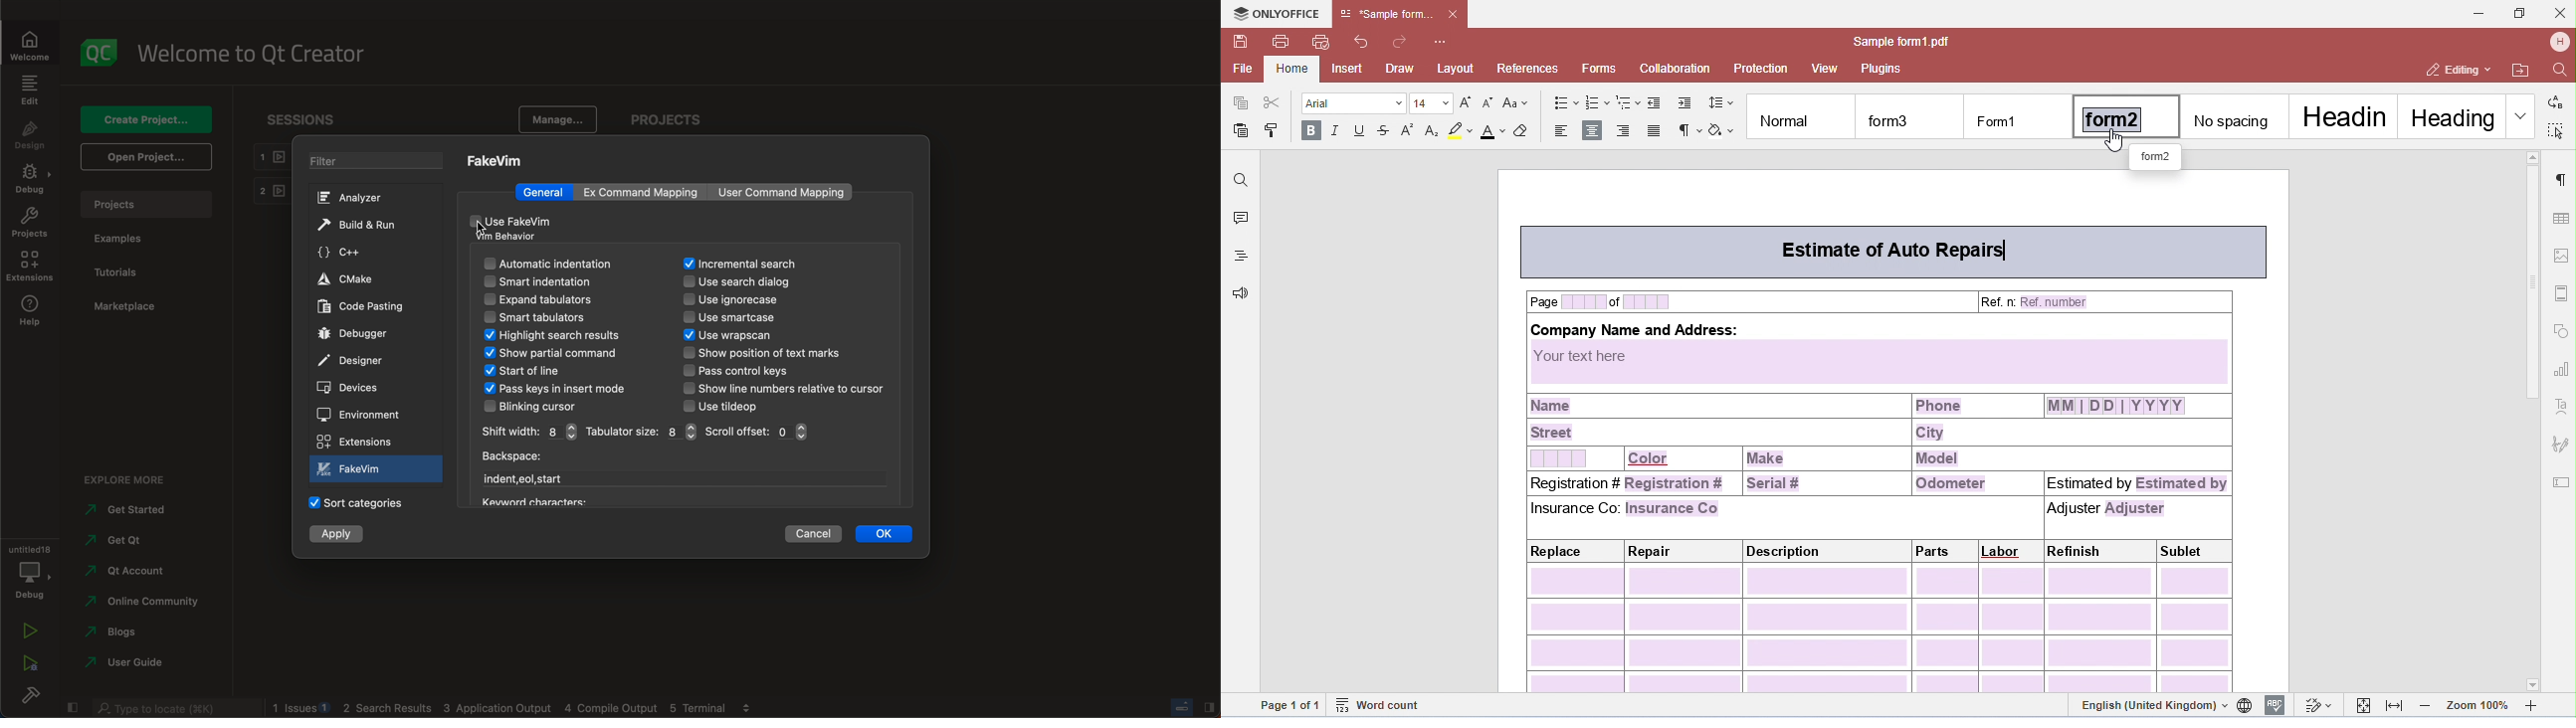  Describe the element at coordinates (1195, 708) in the screenshot. I see `close slide bar` at that location.